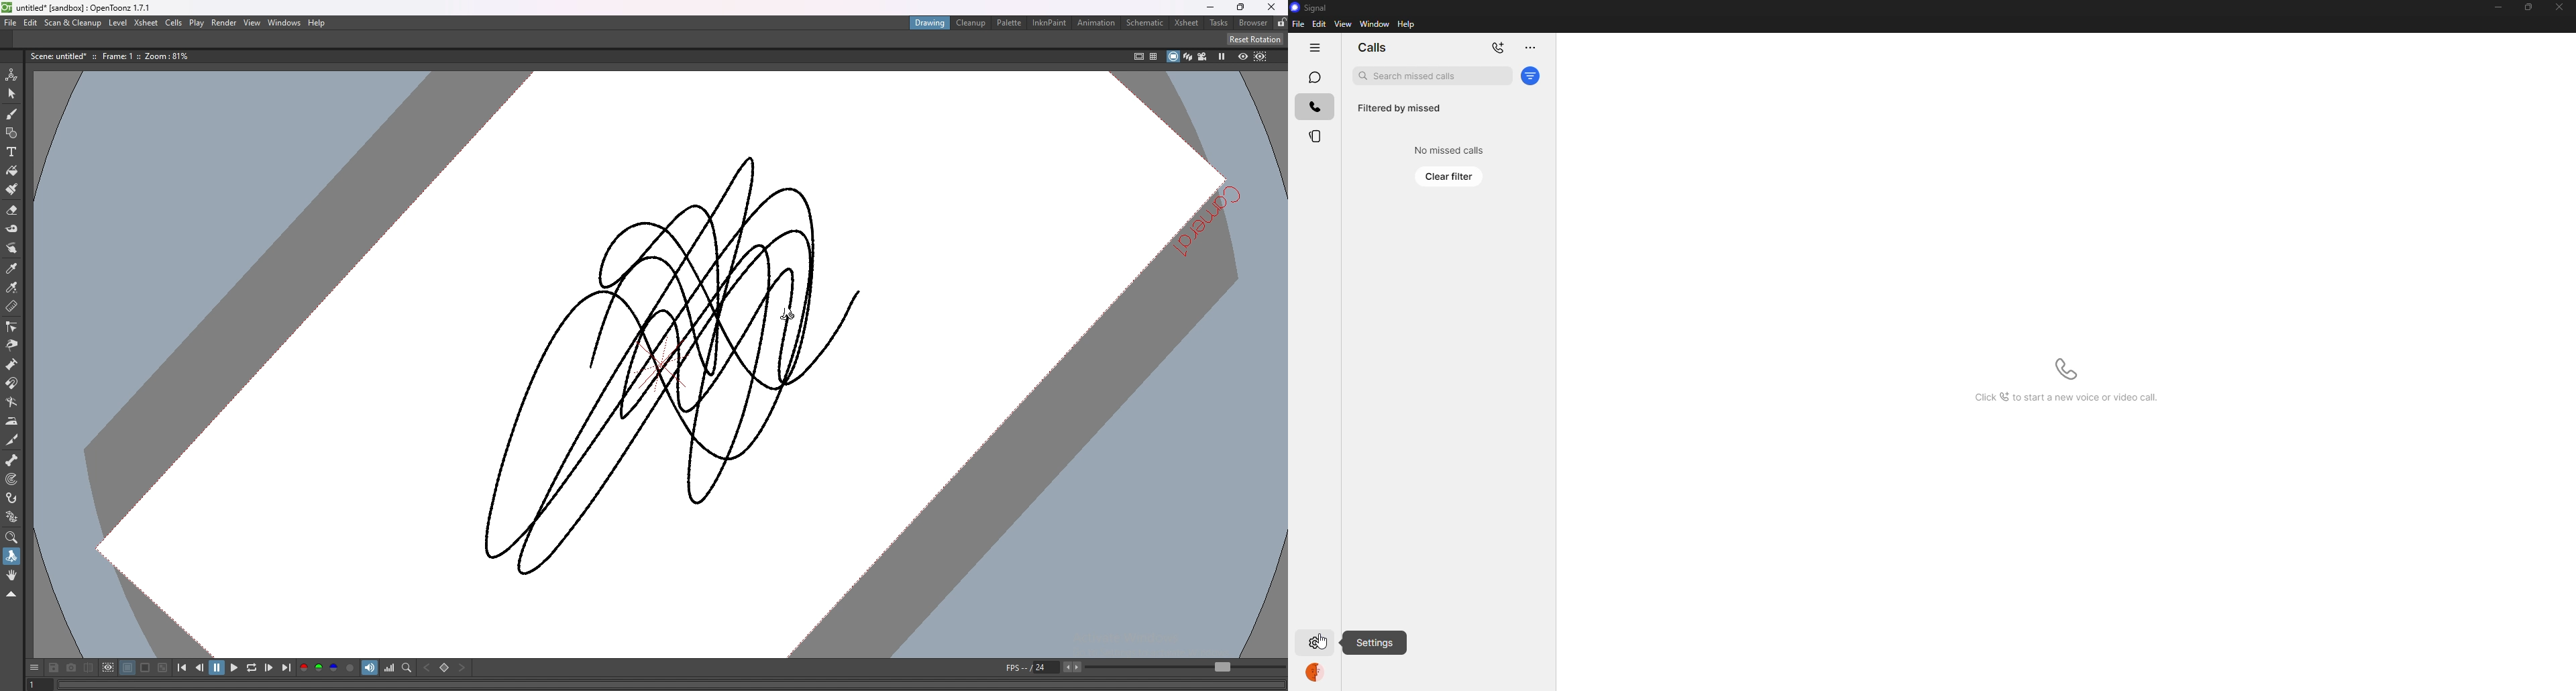  Describe the element at coordinates (1310, 7) in the screenshot. I see `signal` at that location.